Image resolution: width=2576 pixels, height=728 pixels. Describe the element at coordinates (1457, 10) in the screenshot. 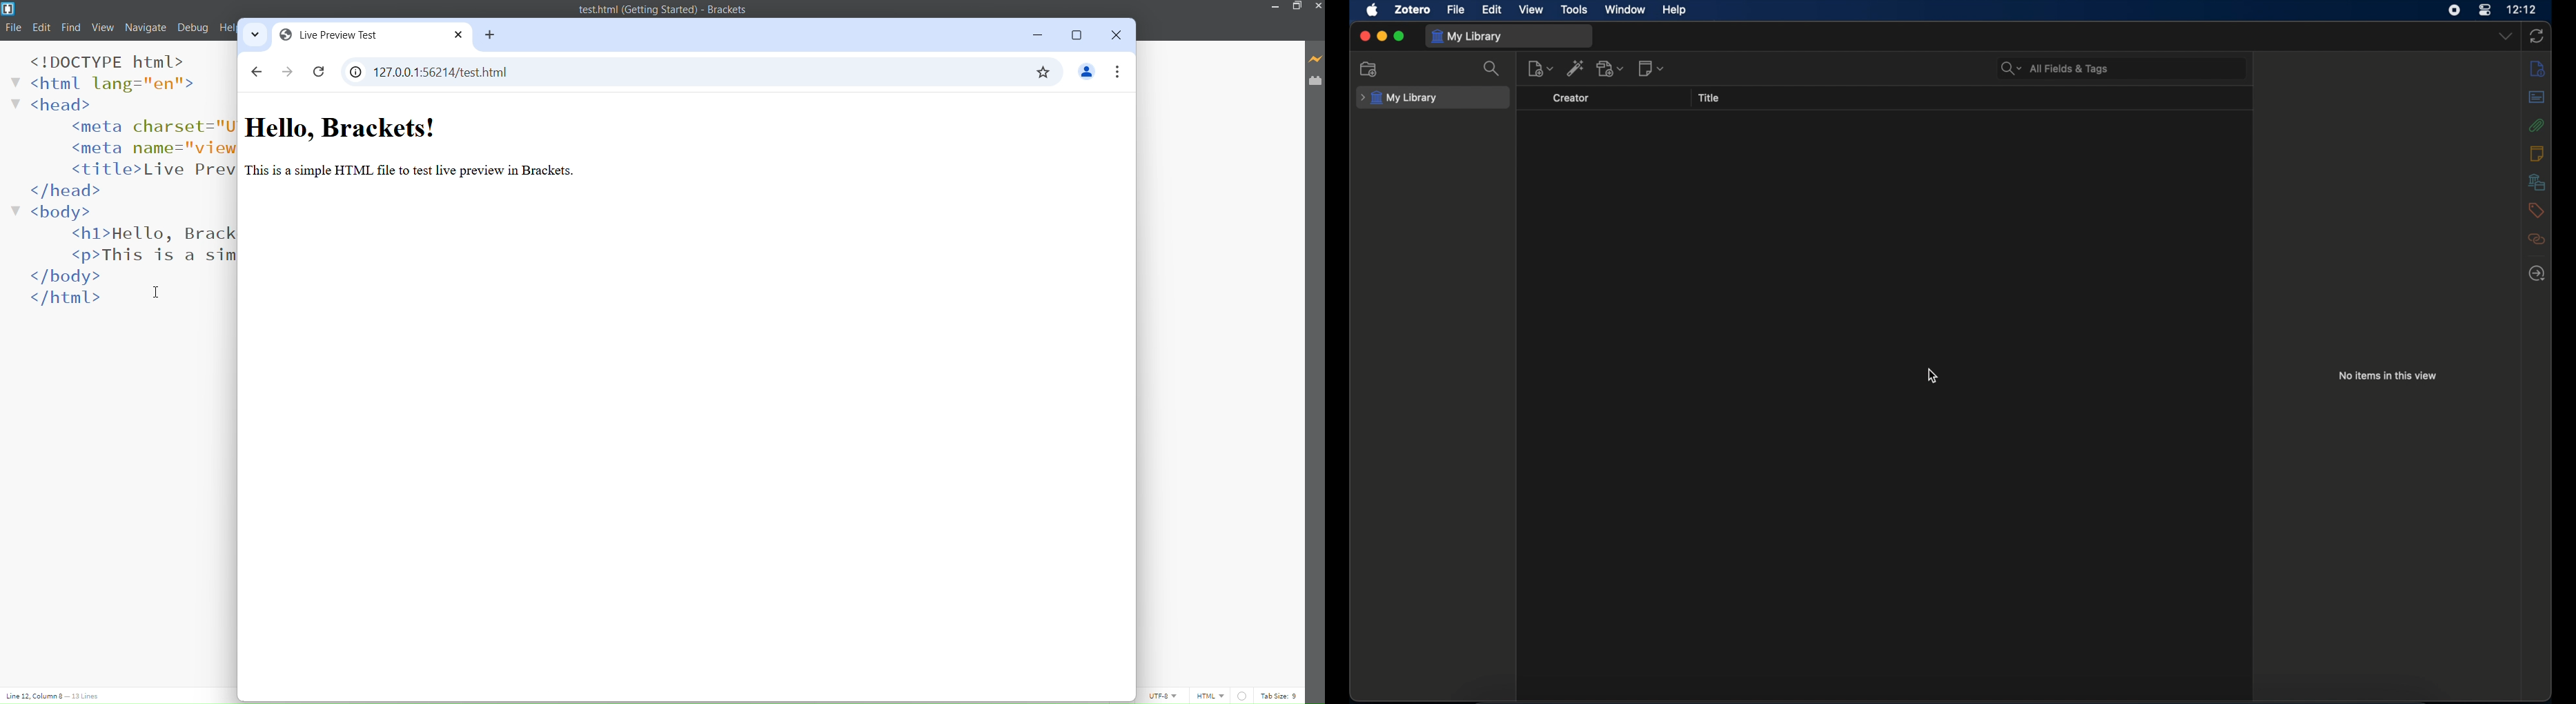

I see `file` at that location.